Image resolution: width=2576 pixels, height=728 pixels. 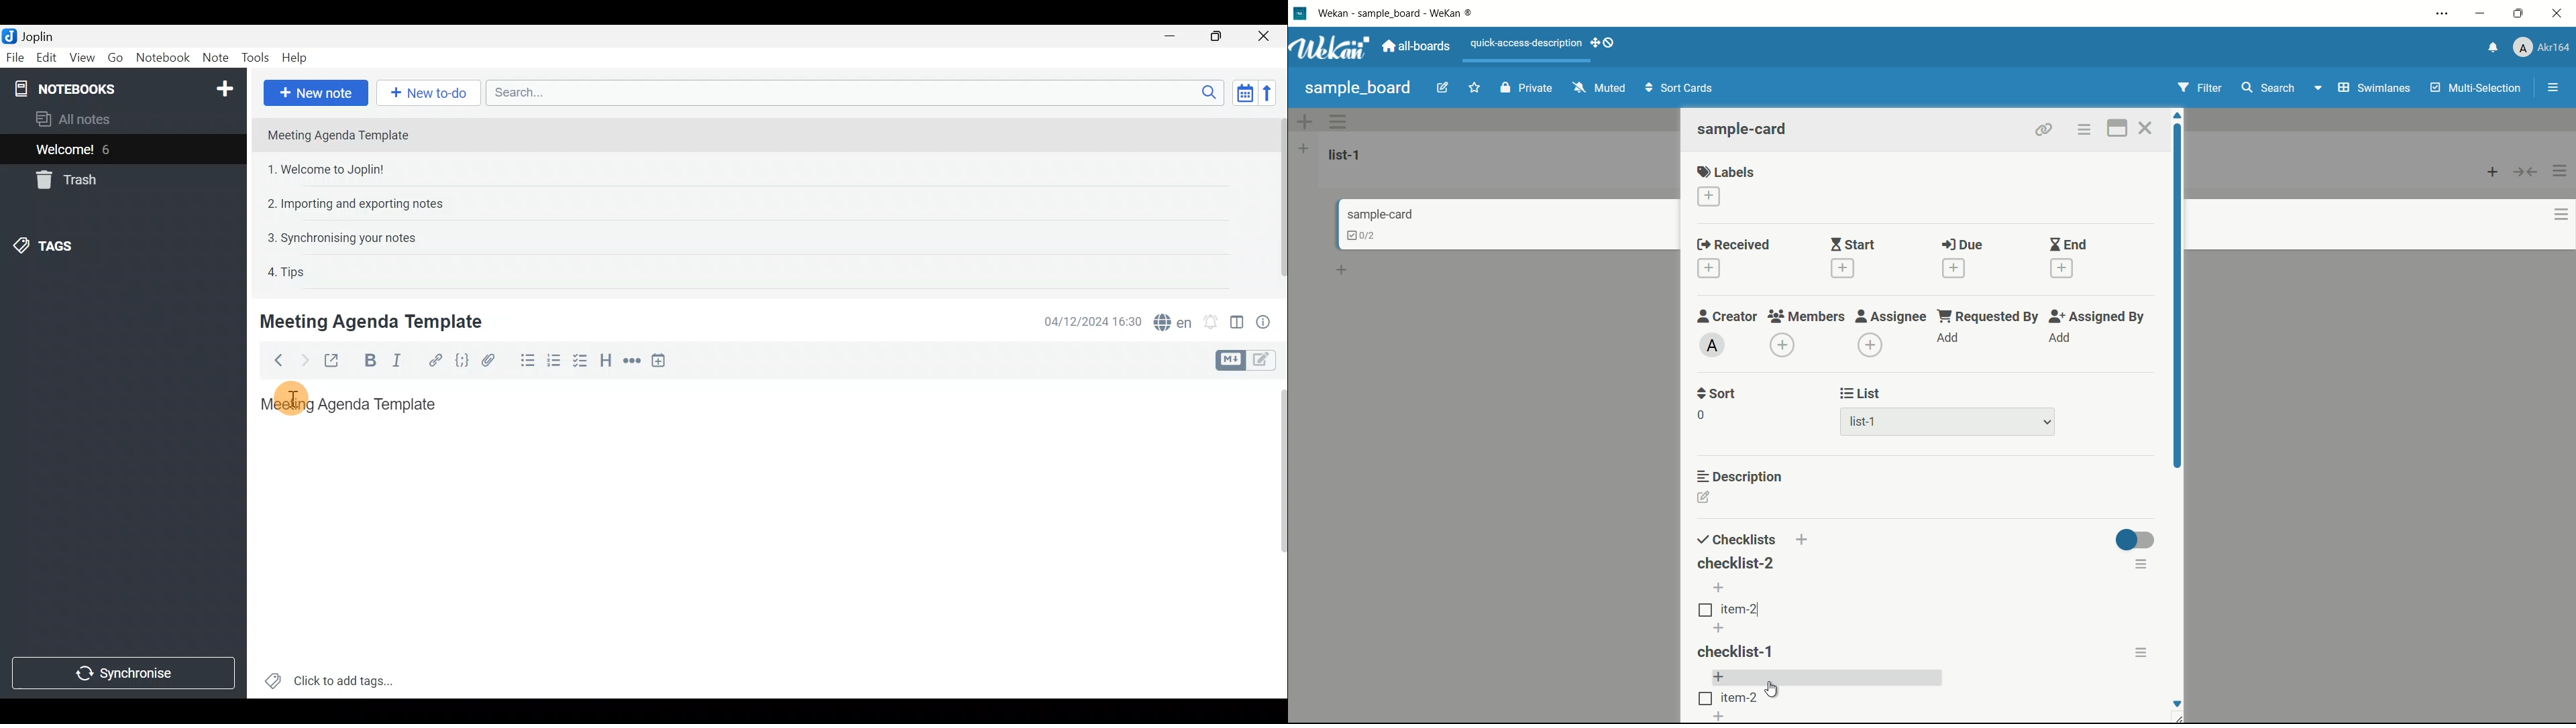 What do you see at coordinates (464, 363) in the screenshot?
I see `Code` at bounding box center [464, 363].